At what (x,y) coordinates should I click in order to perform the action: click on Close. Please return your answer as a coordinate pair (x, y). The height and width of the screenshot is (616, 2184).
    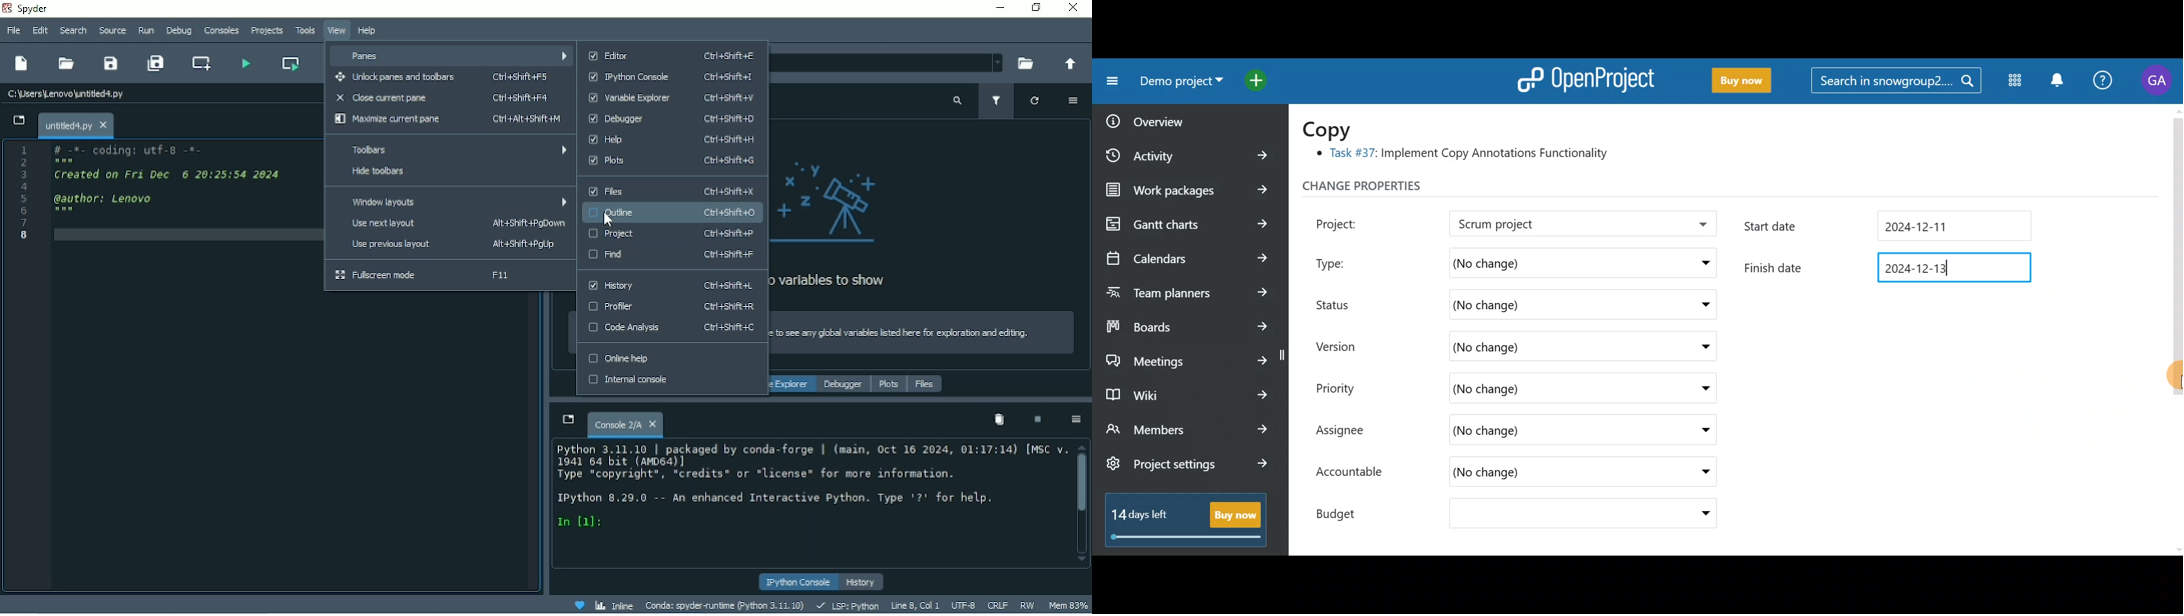
    Looking at the image, I should click on (1076, 8).